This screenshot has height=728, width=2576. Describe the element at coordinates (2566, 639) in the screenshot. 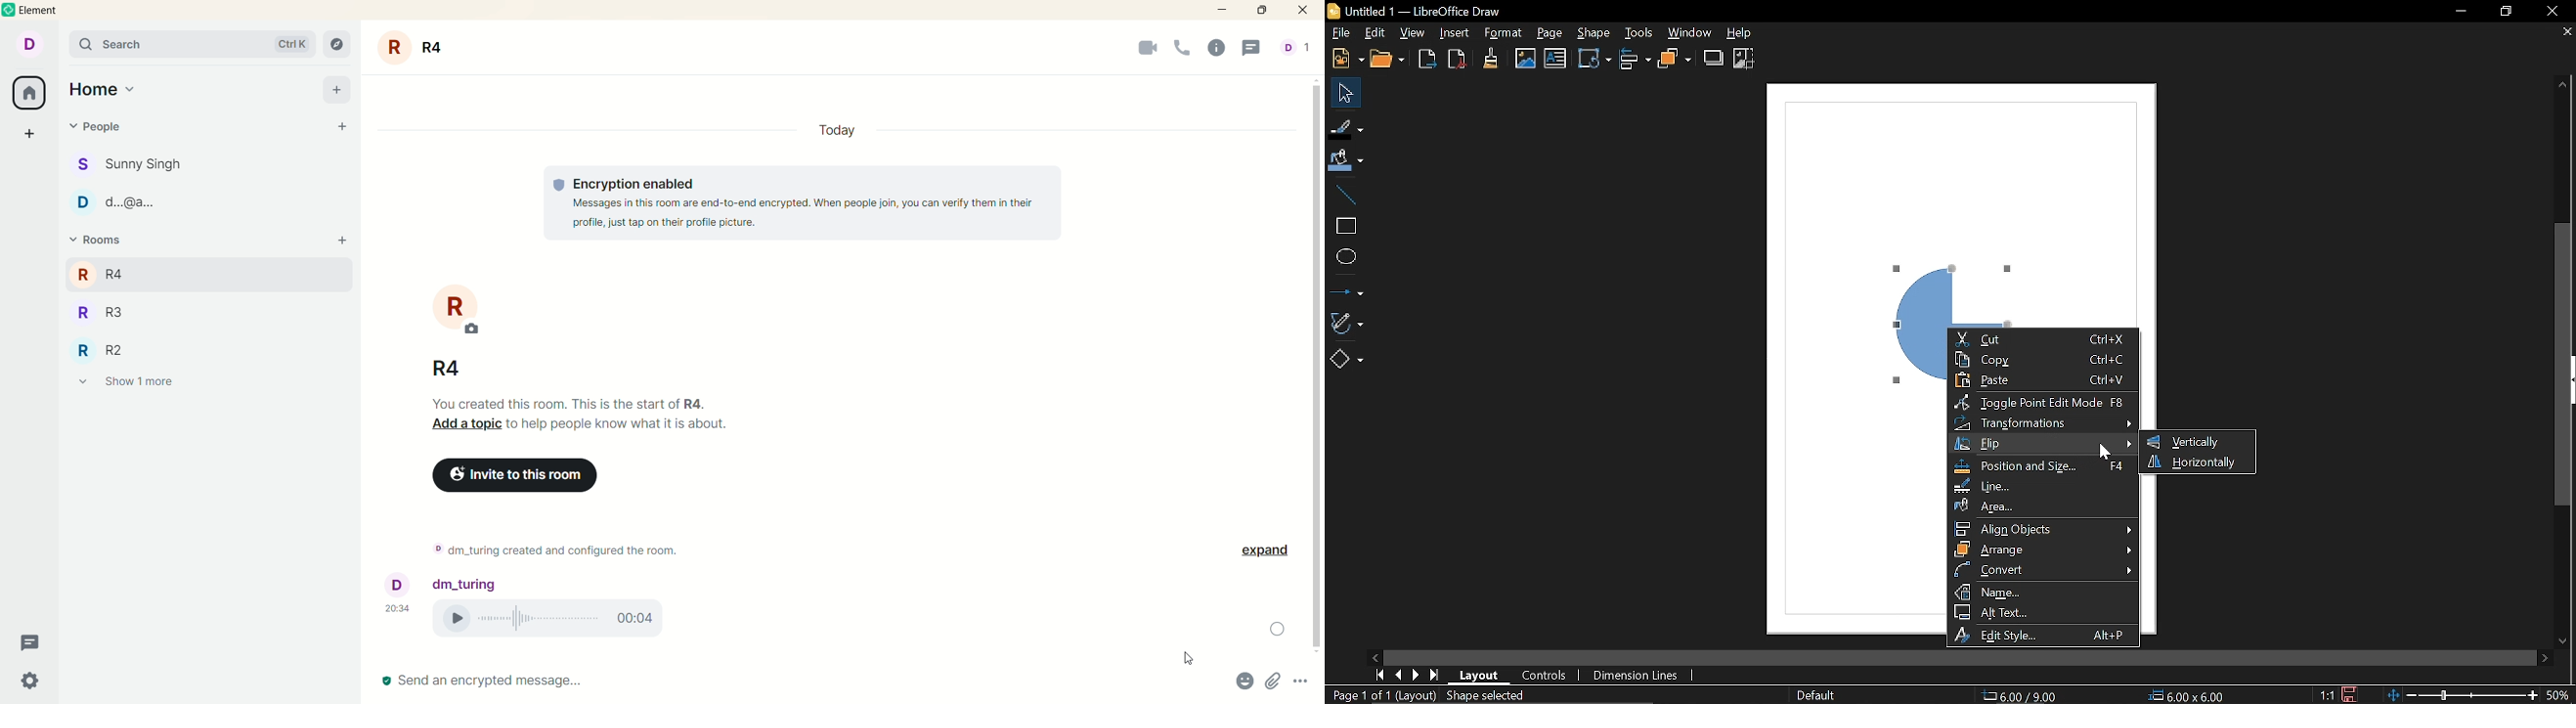

I see `Move down` at that location.